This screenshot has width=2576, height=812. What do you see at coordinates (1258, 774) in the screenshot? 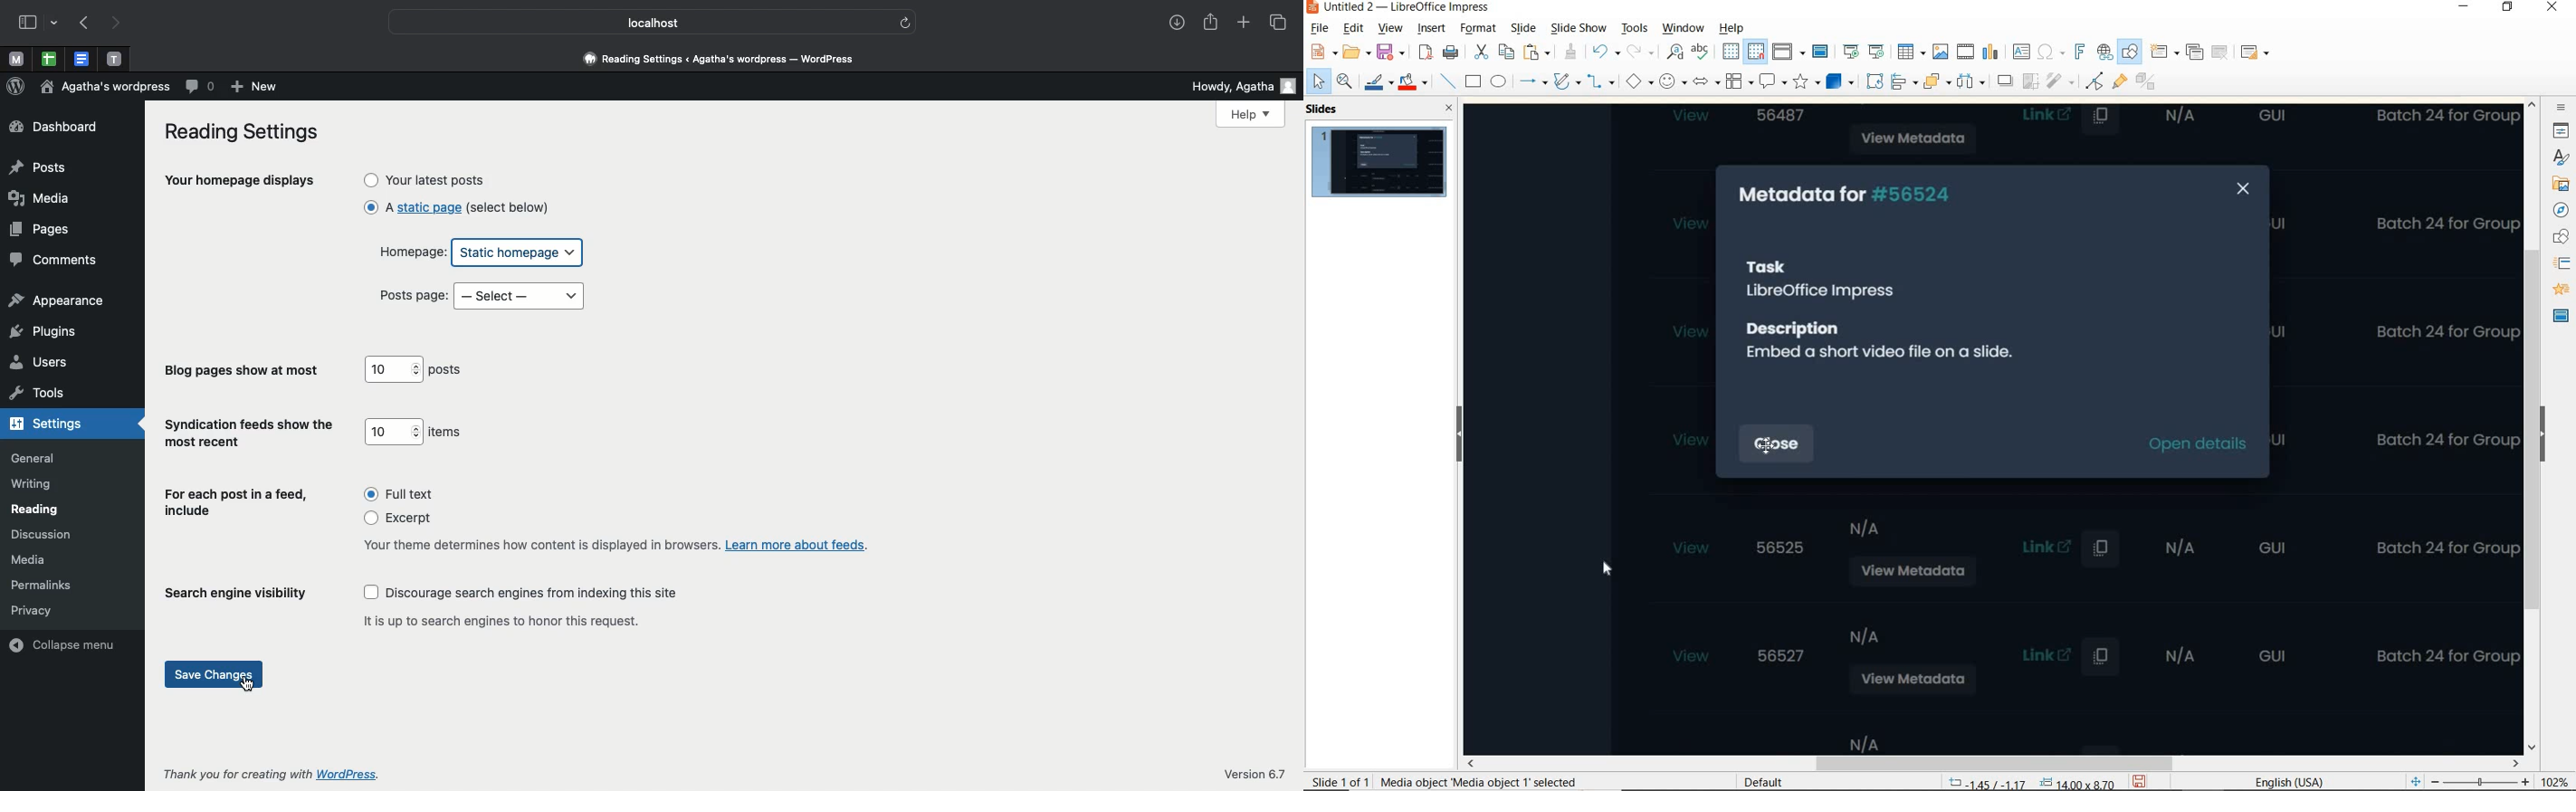
I see `Version 6.7` at bounding box center [1258, 774].